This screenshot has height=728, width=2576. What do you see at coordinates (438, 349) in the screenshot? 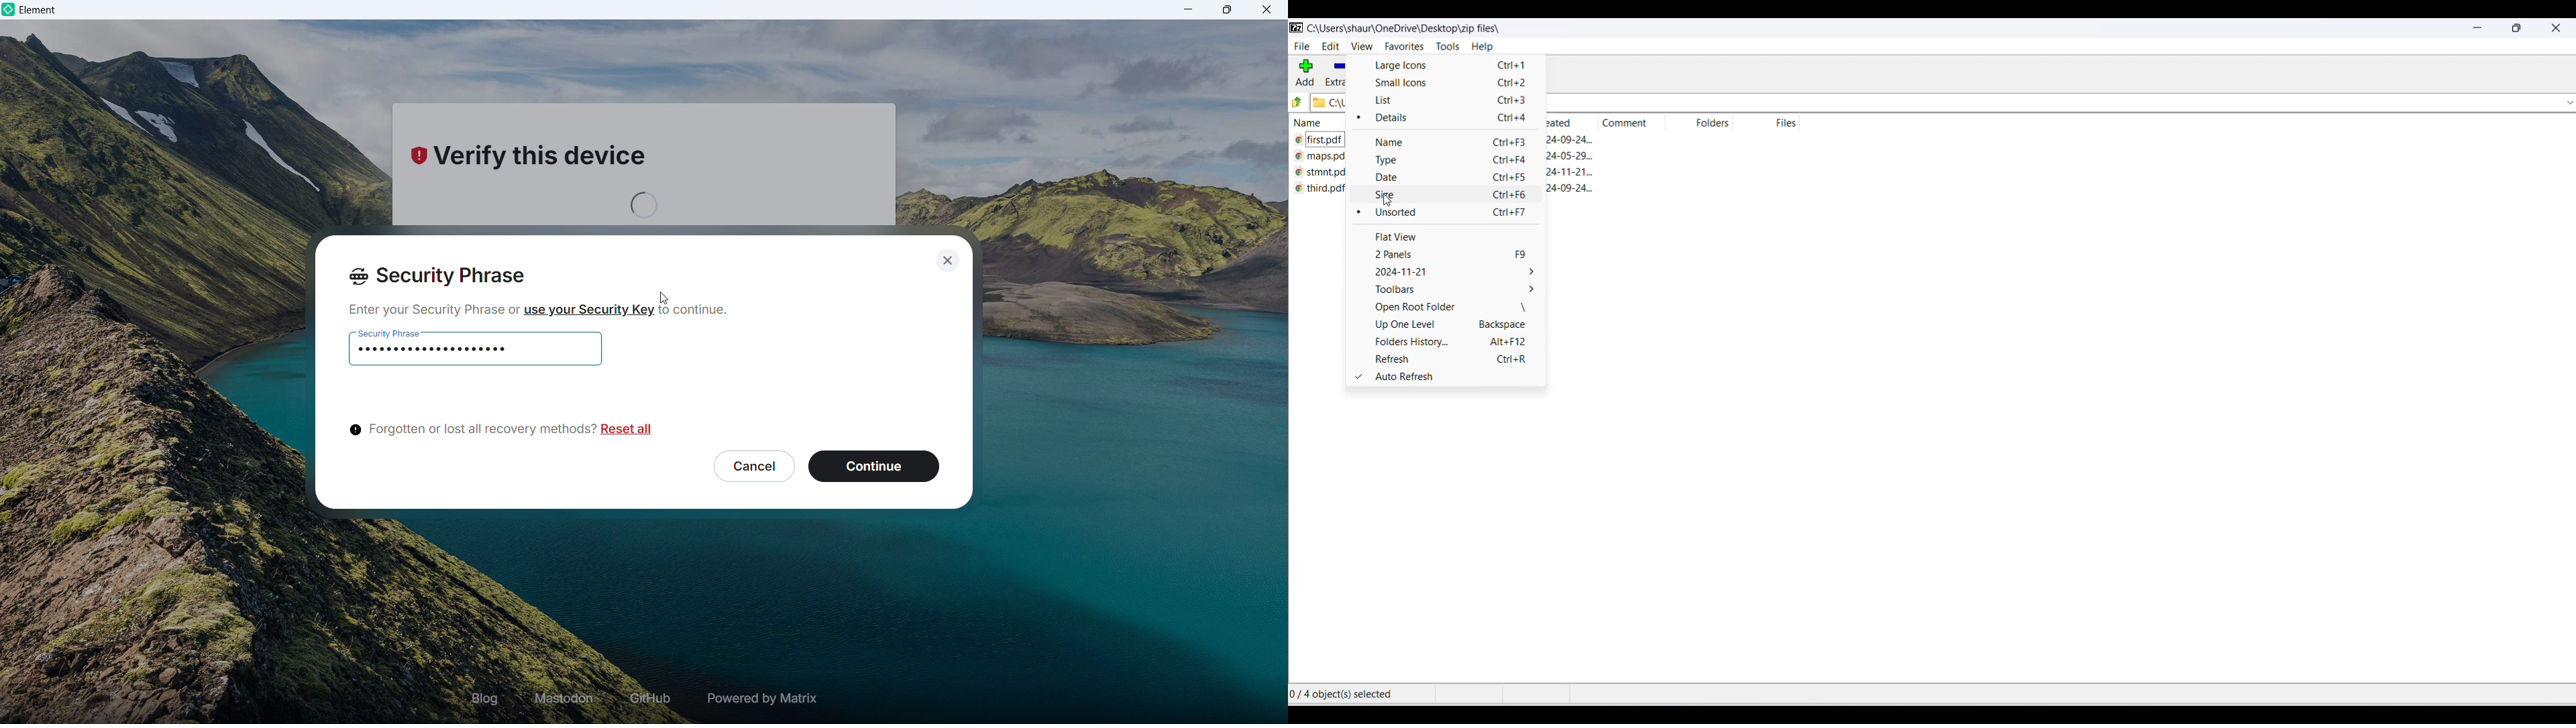
I see `Security phrase typed in ` at bounding box center [438, 349].